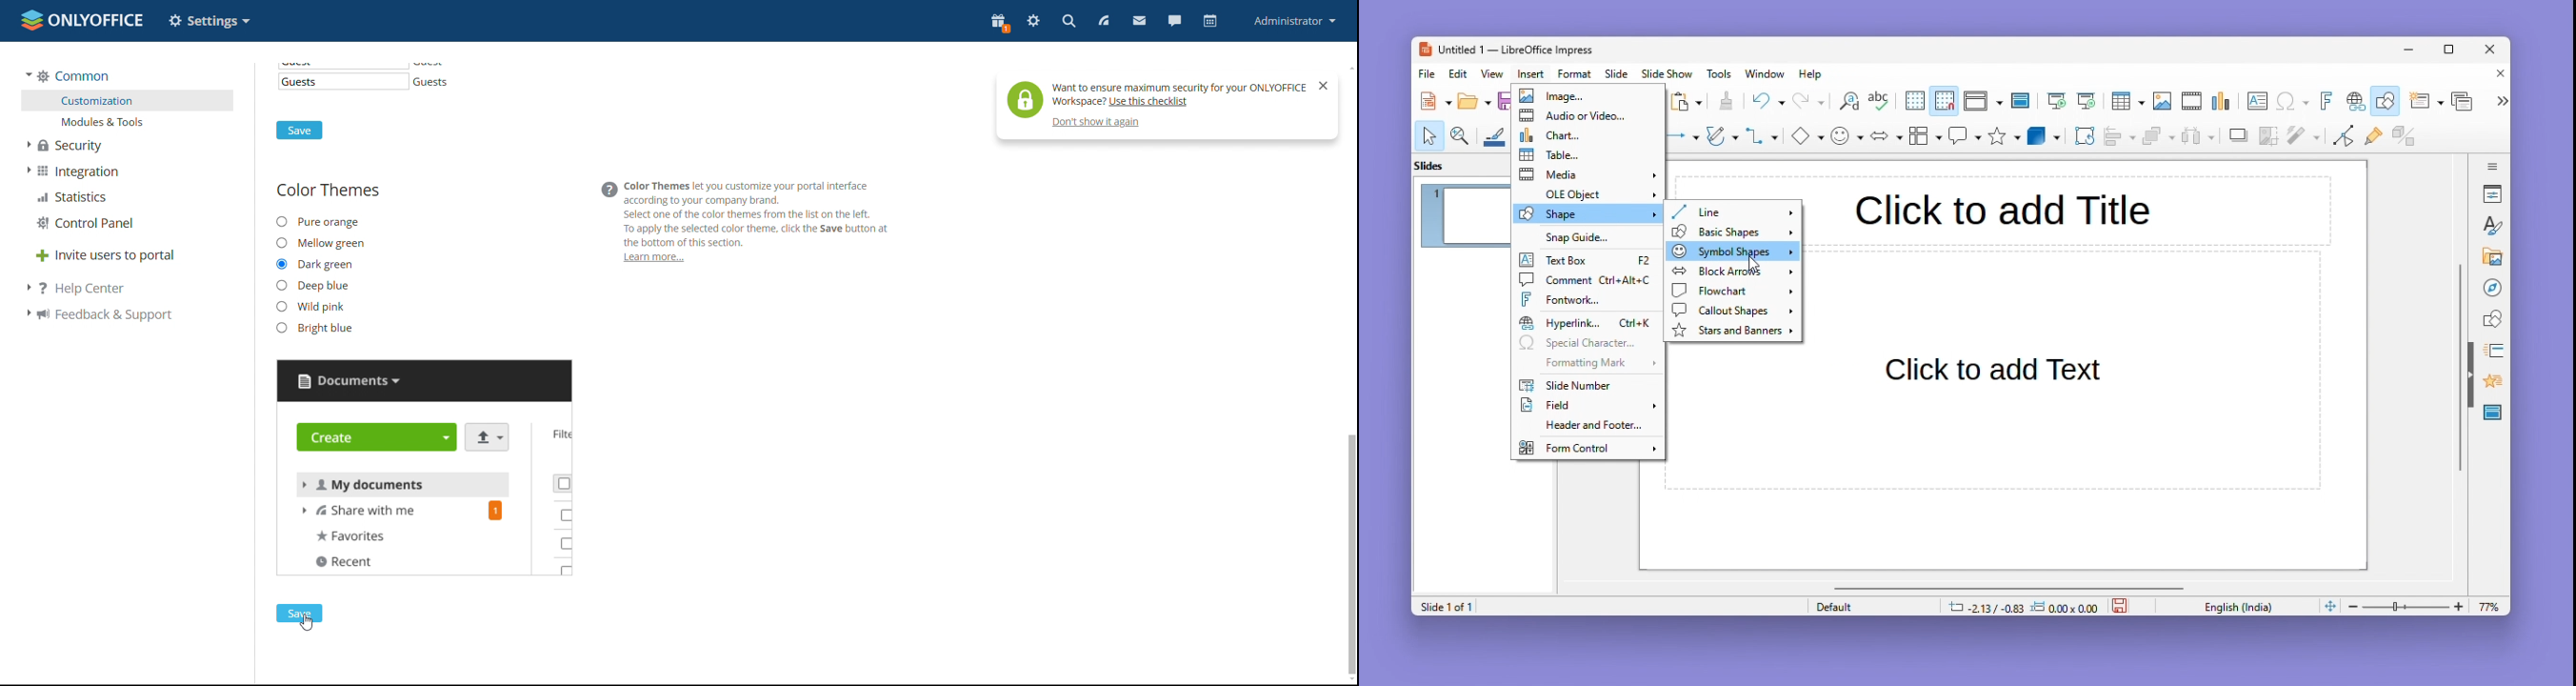  What do you see at coordinates (1587, 447) in the screenshot?
I see `Form control` at bounding box center [1587, 447].